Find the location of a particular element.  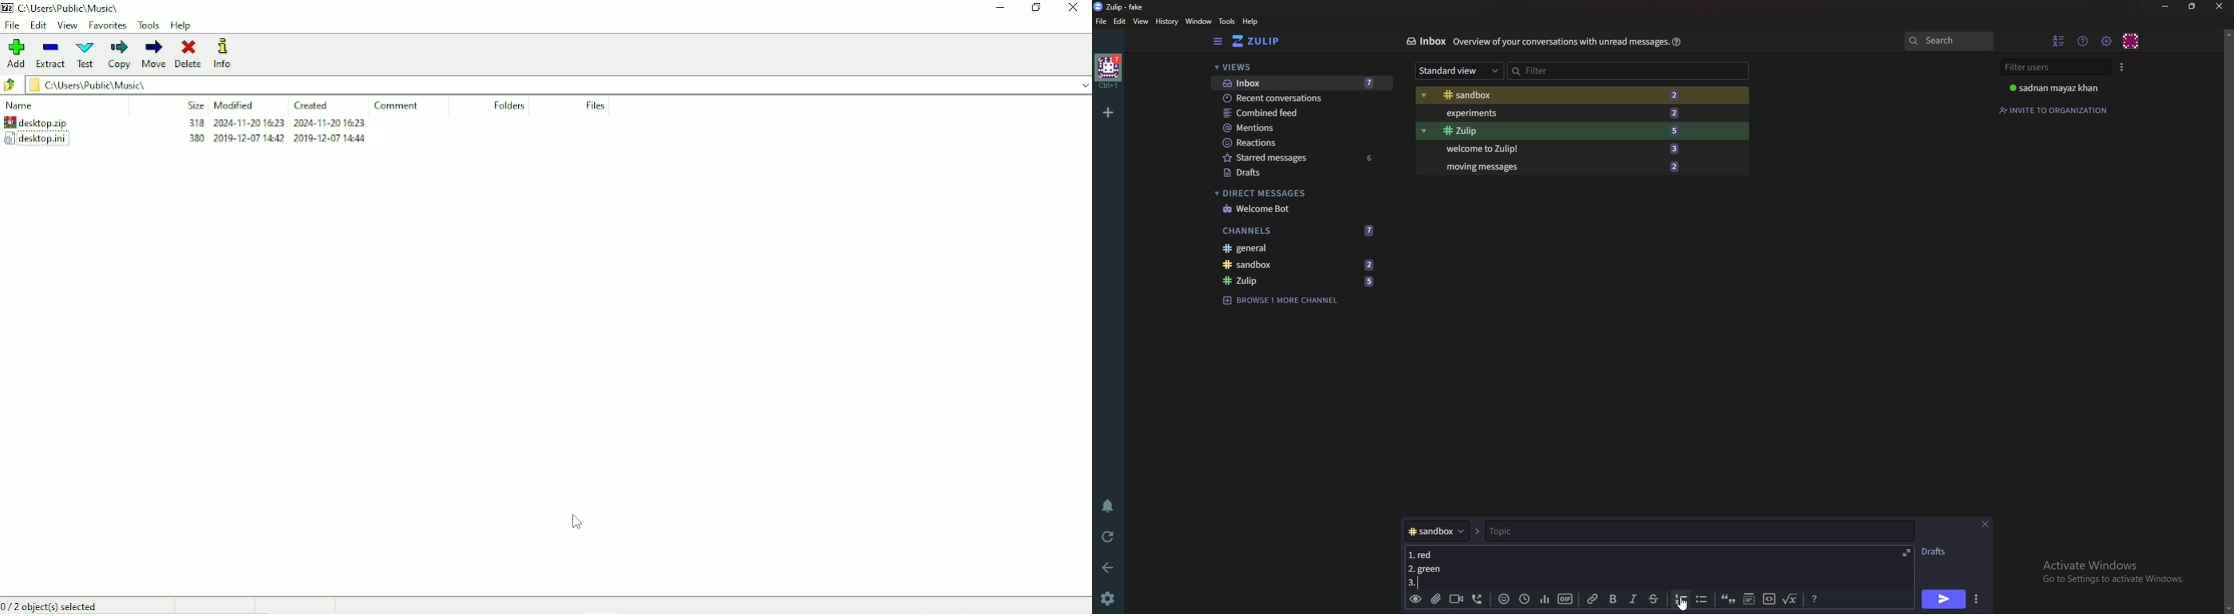

Send is located at coordinates (1944, 599).